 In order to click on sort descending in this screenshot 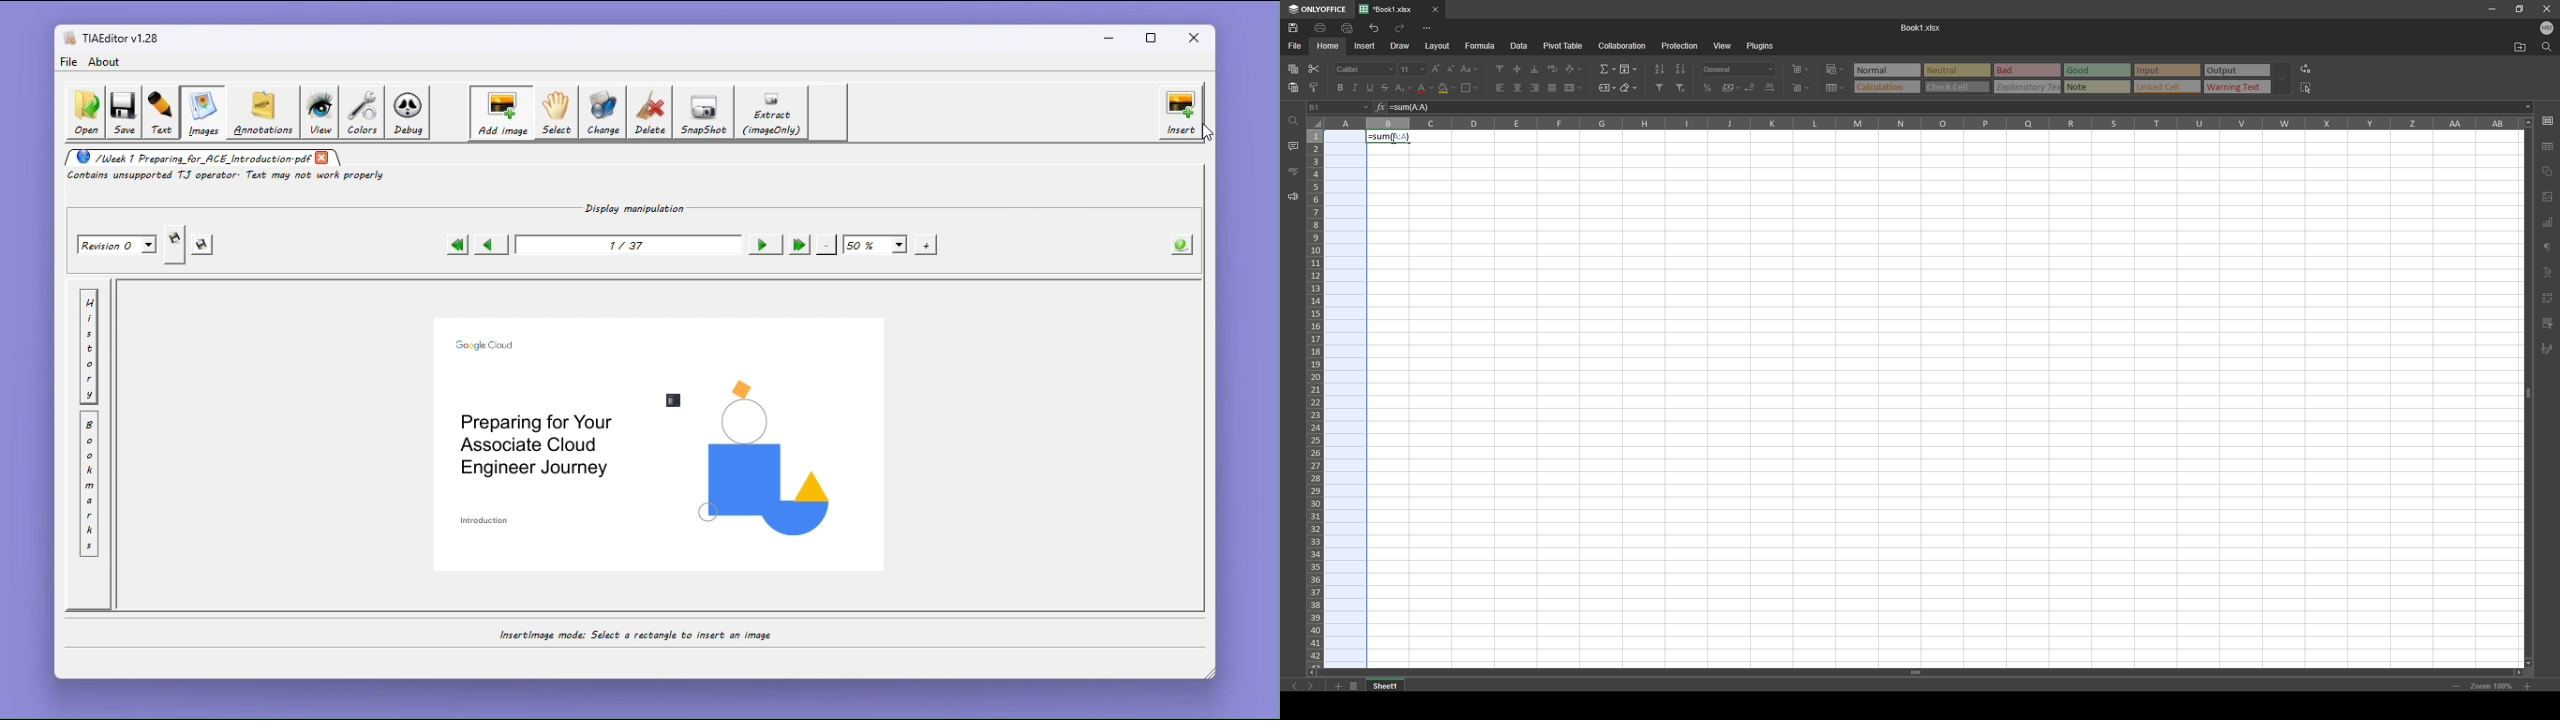, I will do `click(1680, 69)`.